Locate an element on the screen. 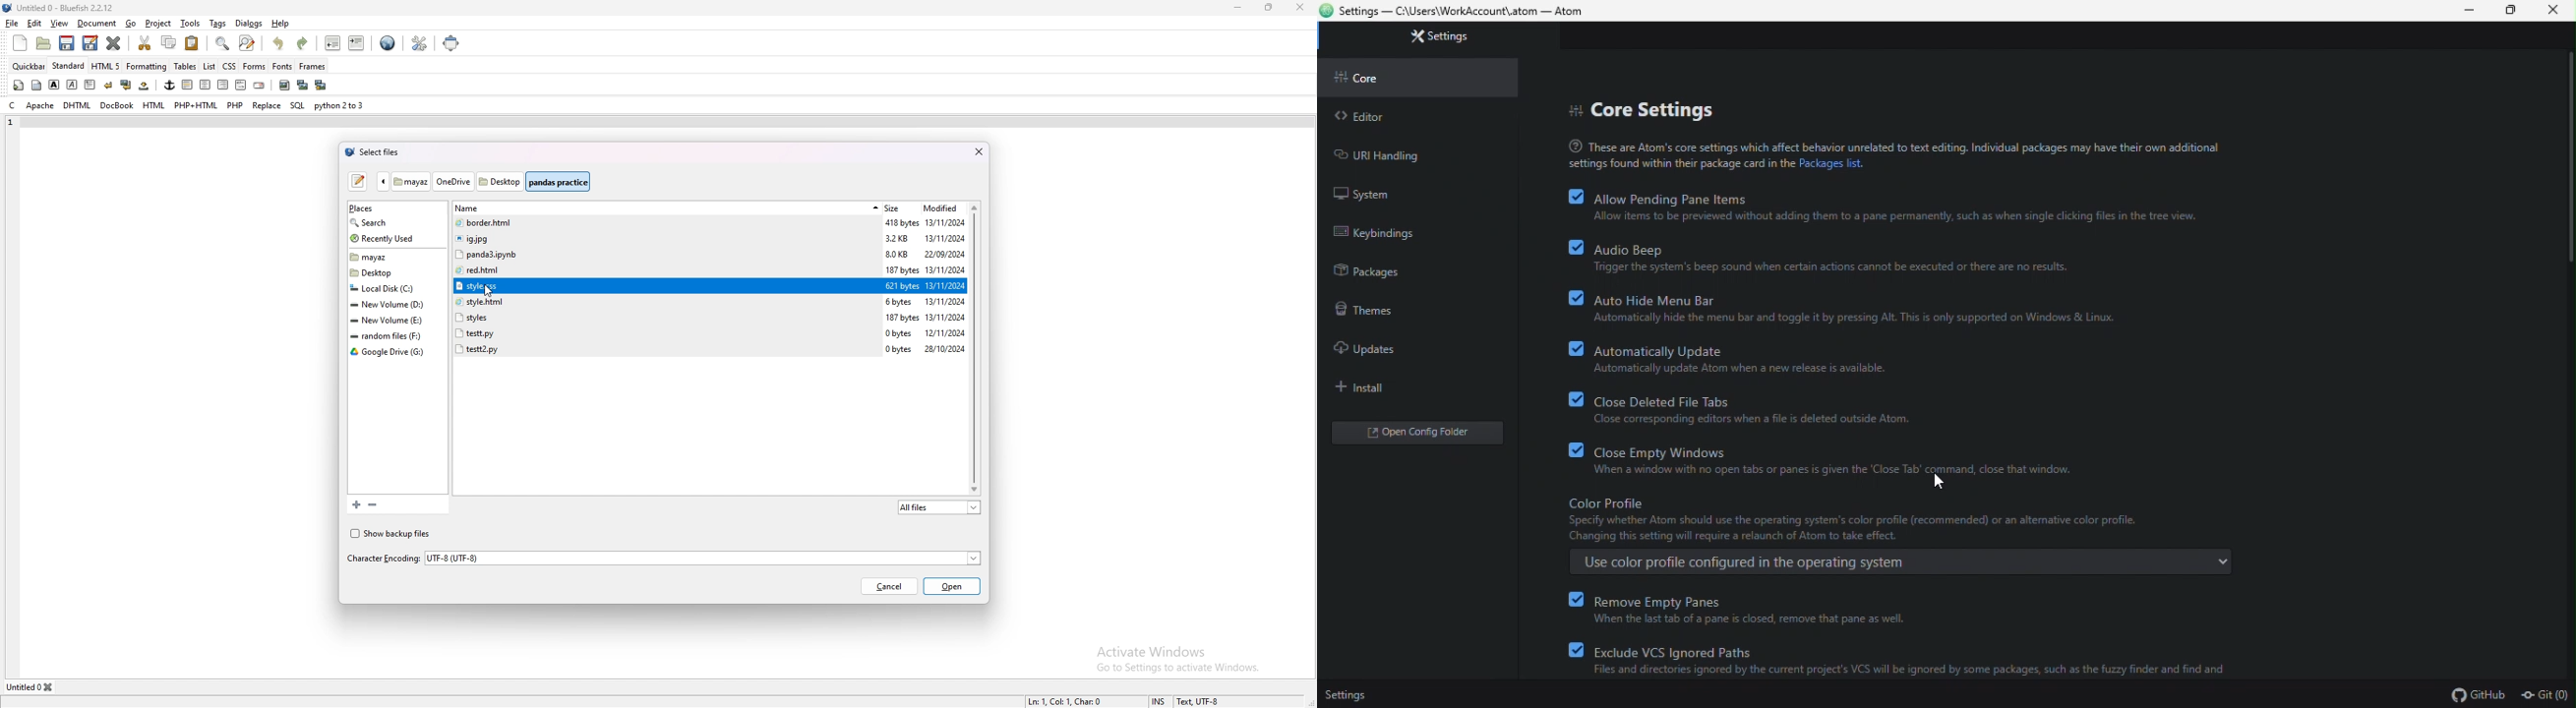  html 5 is located at coordinates (106, 66).